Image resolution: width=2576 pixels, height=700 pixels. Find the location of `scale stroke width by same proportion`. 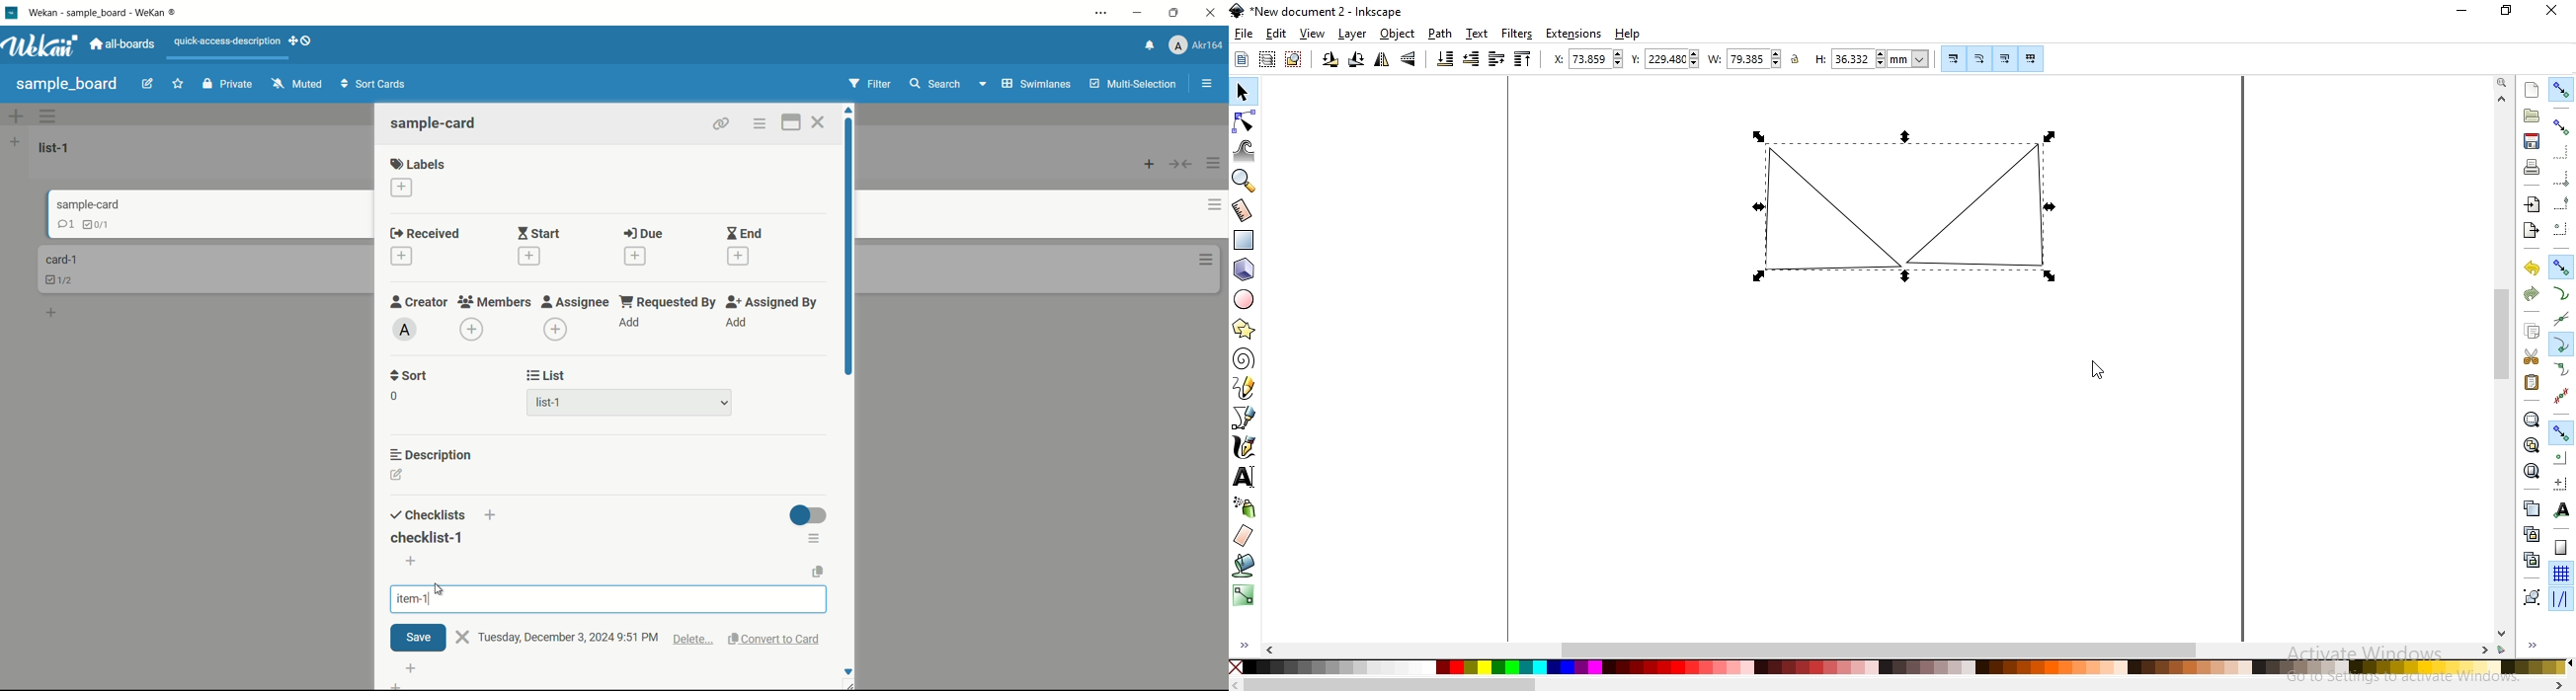

scale stroke width by same proportion is located at coordinates (1954, 58).